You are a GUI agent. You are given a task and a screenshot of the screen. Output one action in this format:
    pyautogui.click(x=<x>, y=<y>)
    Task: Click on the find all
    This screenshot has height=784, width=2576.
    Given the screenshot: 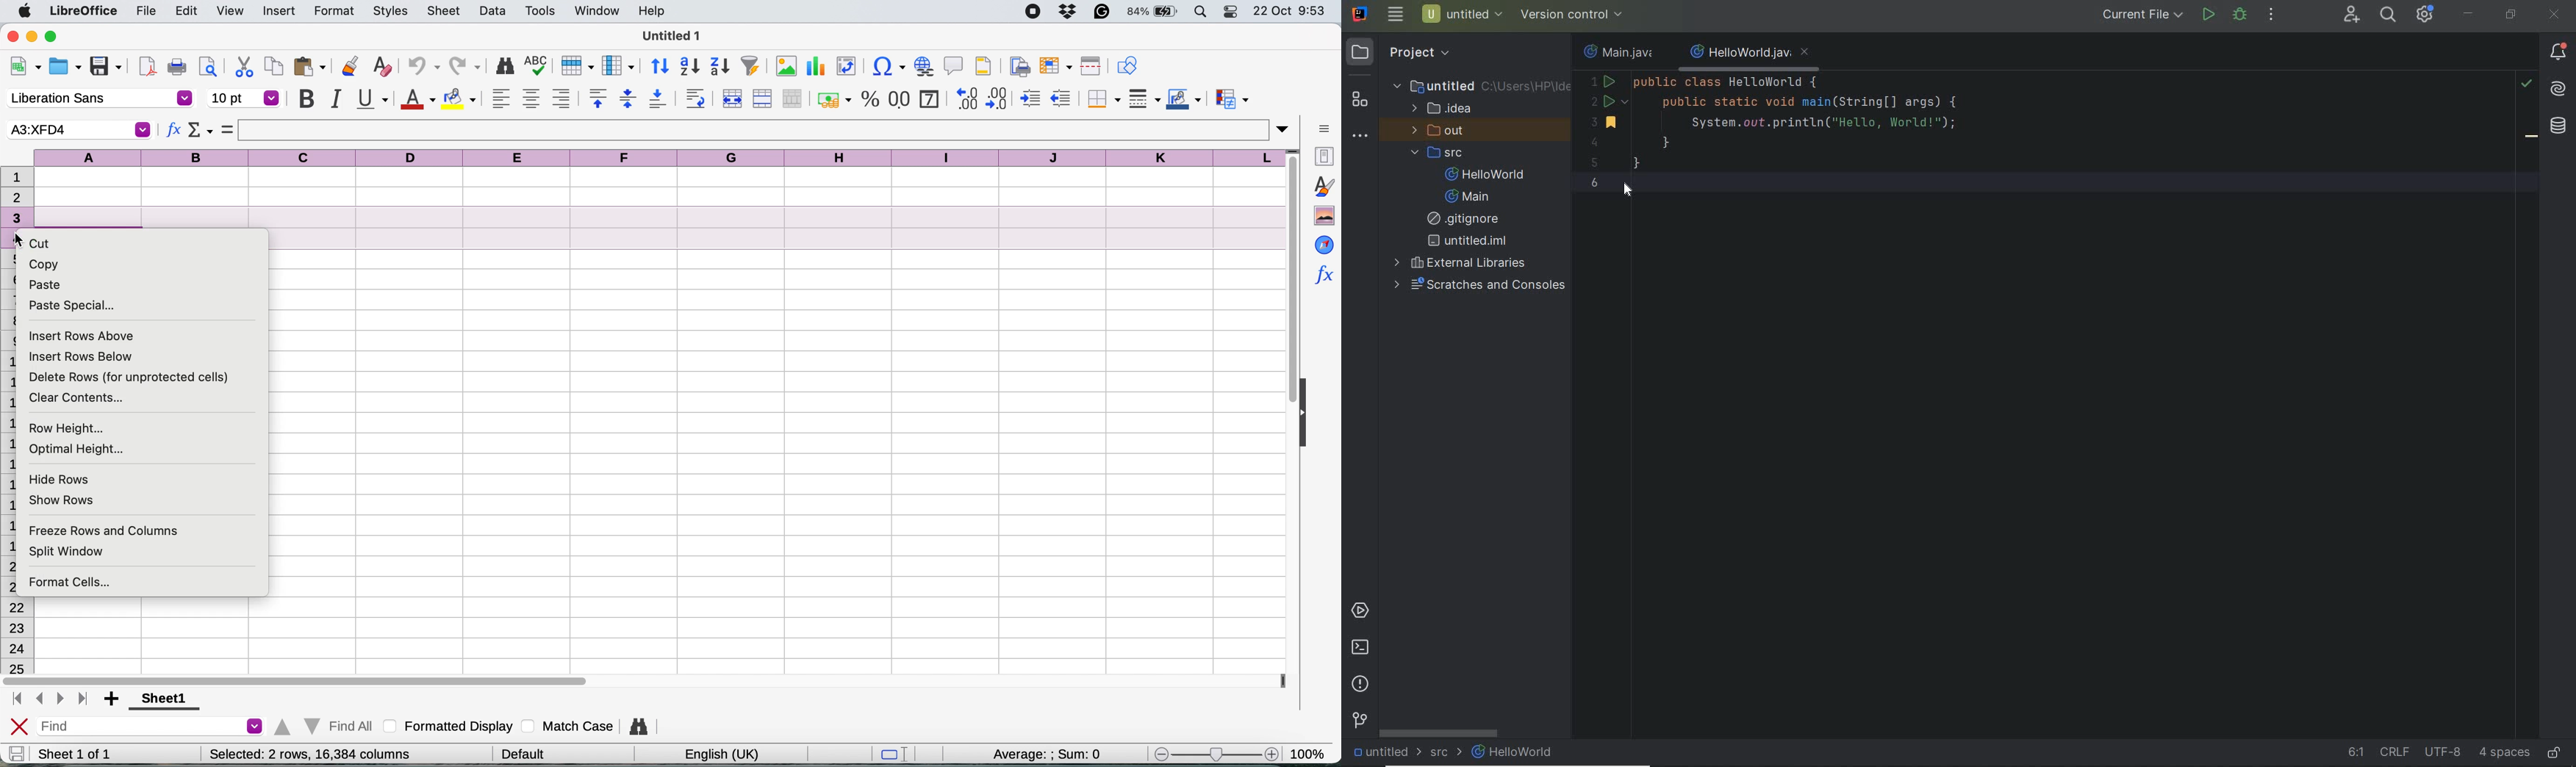 What is the action you would take?
    pyautogui.click(x=322, y=724)
    